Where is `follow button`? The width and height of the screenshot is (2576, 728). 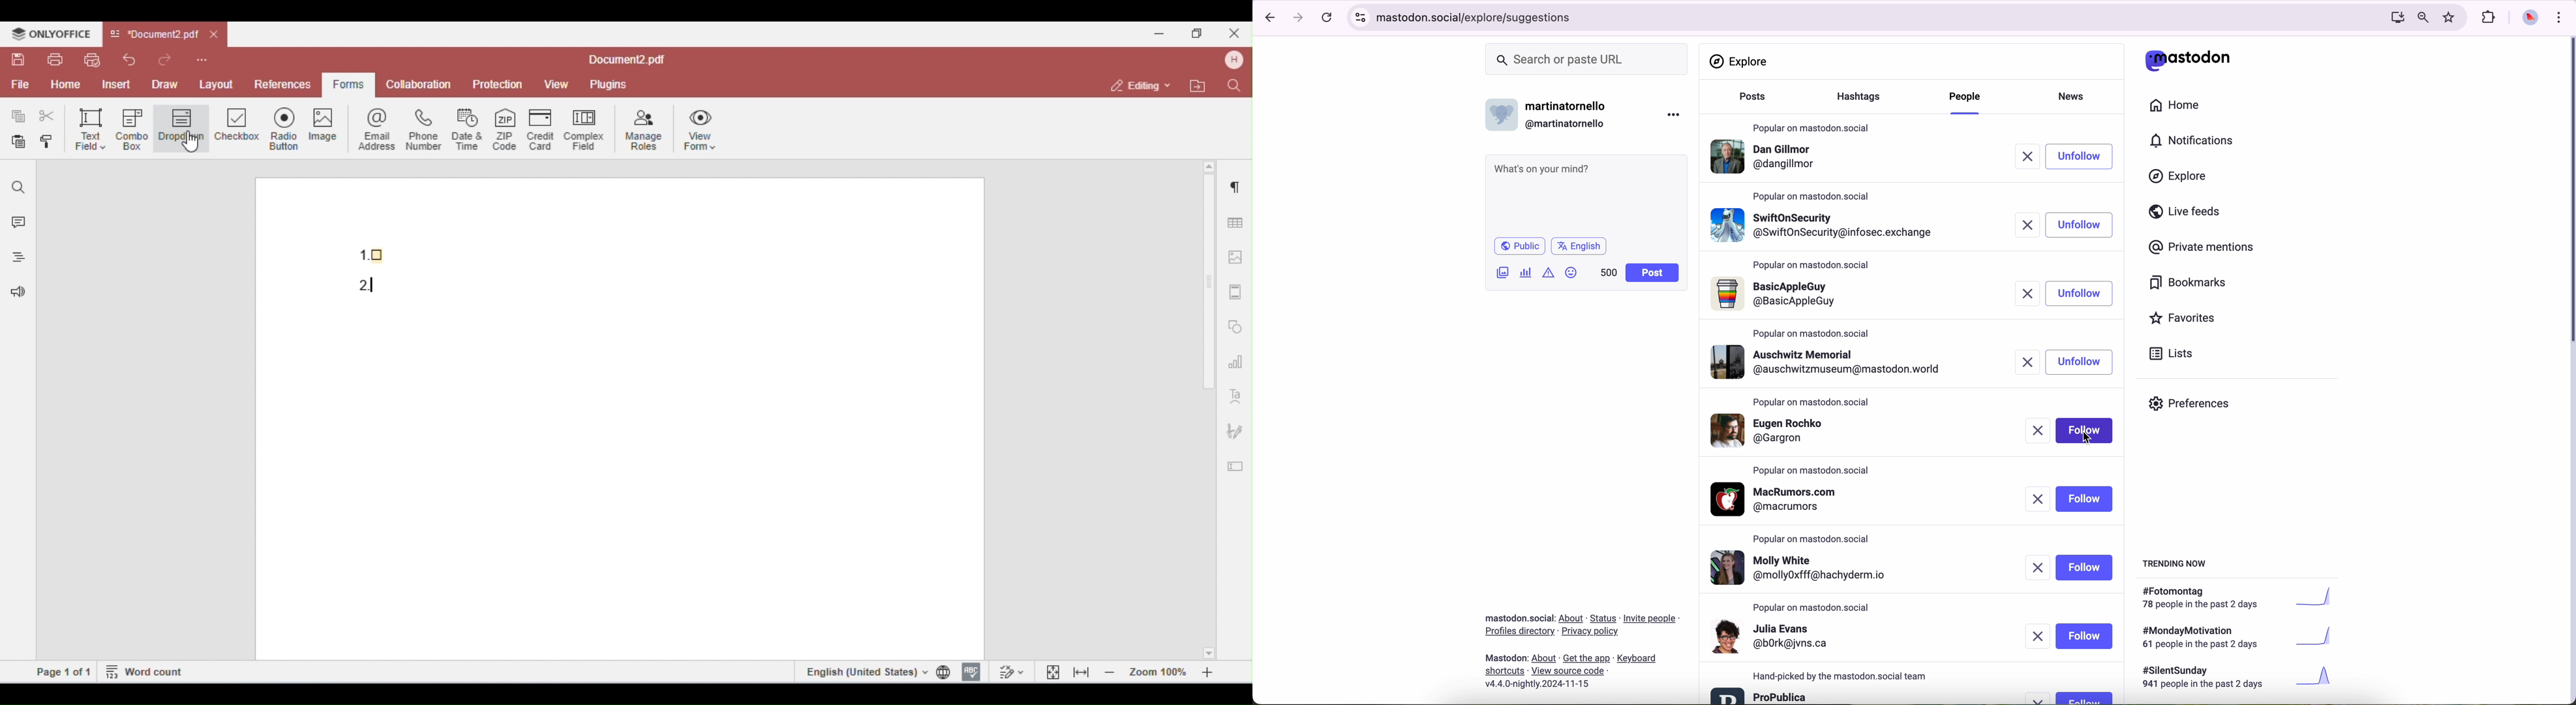
follow button is located at coordinates (2085, 498).